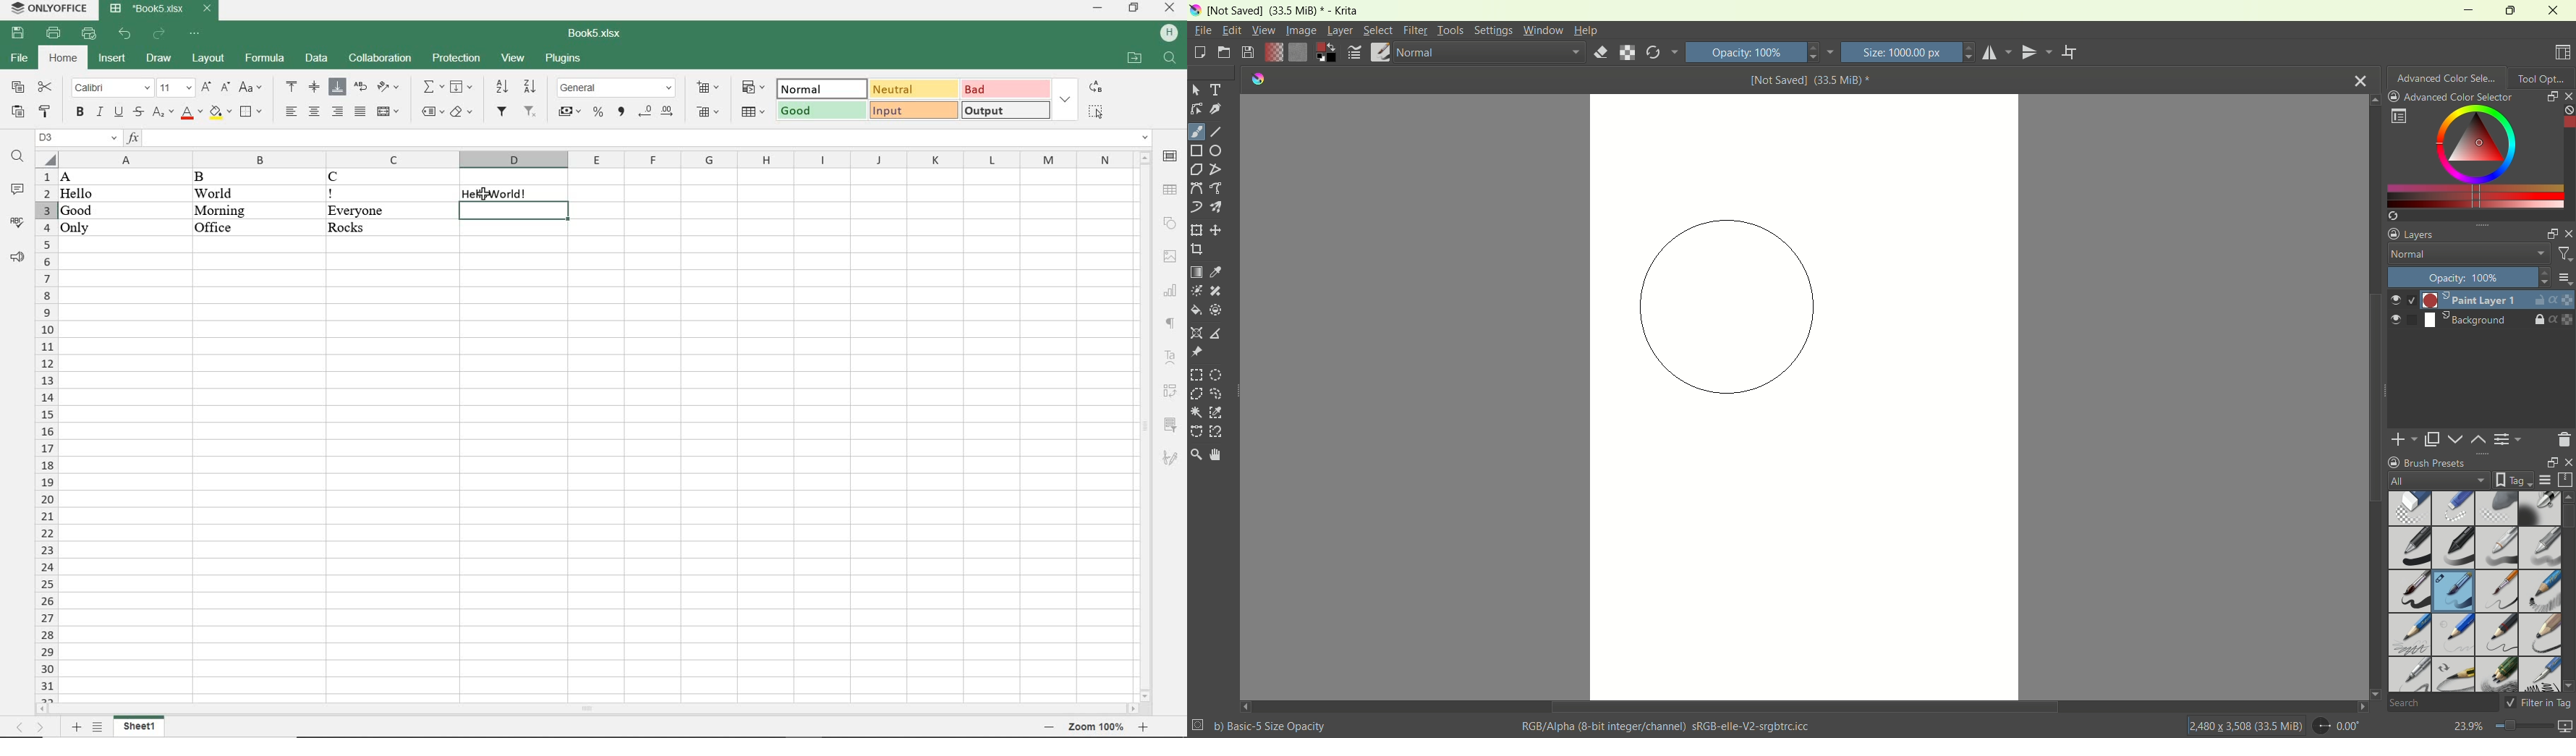  What do you see at coordinates (1098, 8) in the screenshot?
I see `MINIMIZE` at bounding box center [1098, 8].